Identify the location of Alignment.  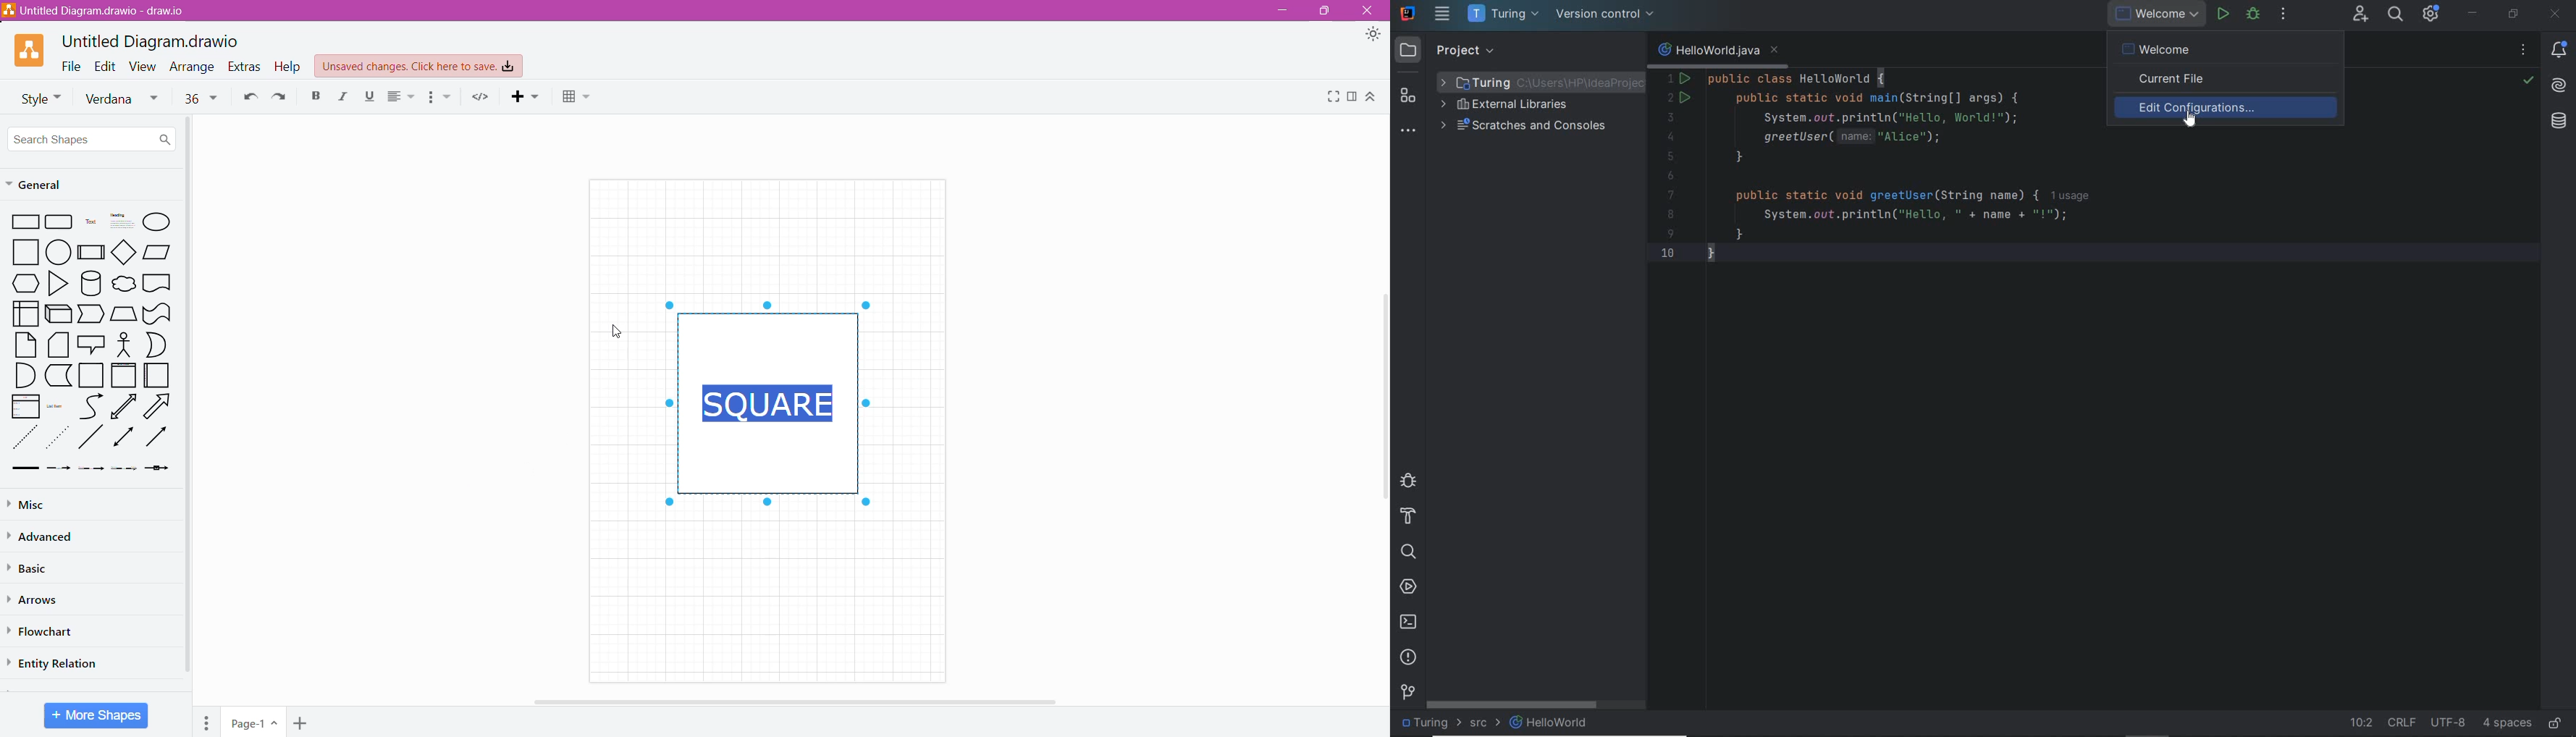
(401, 98).